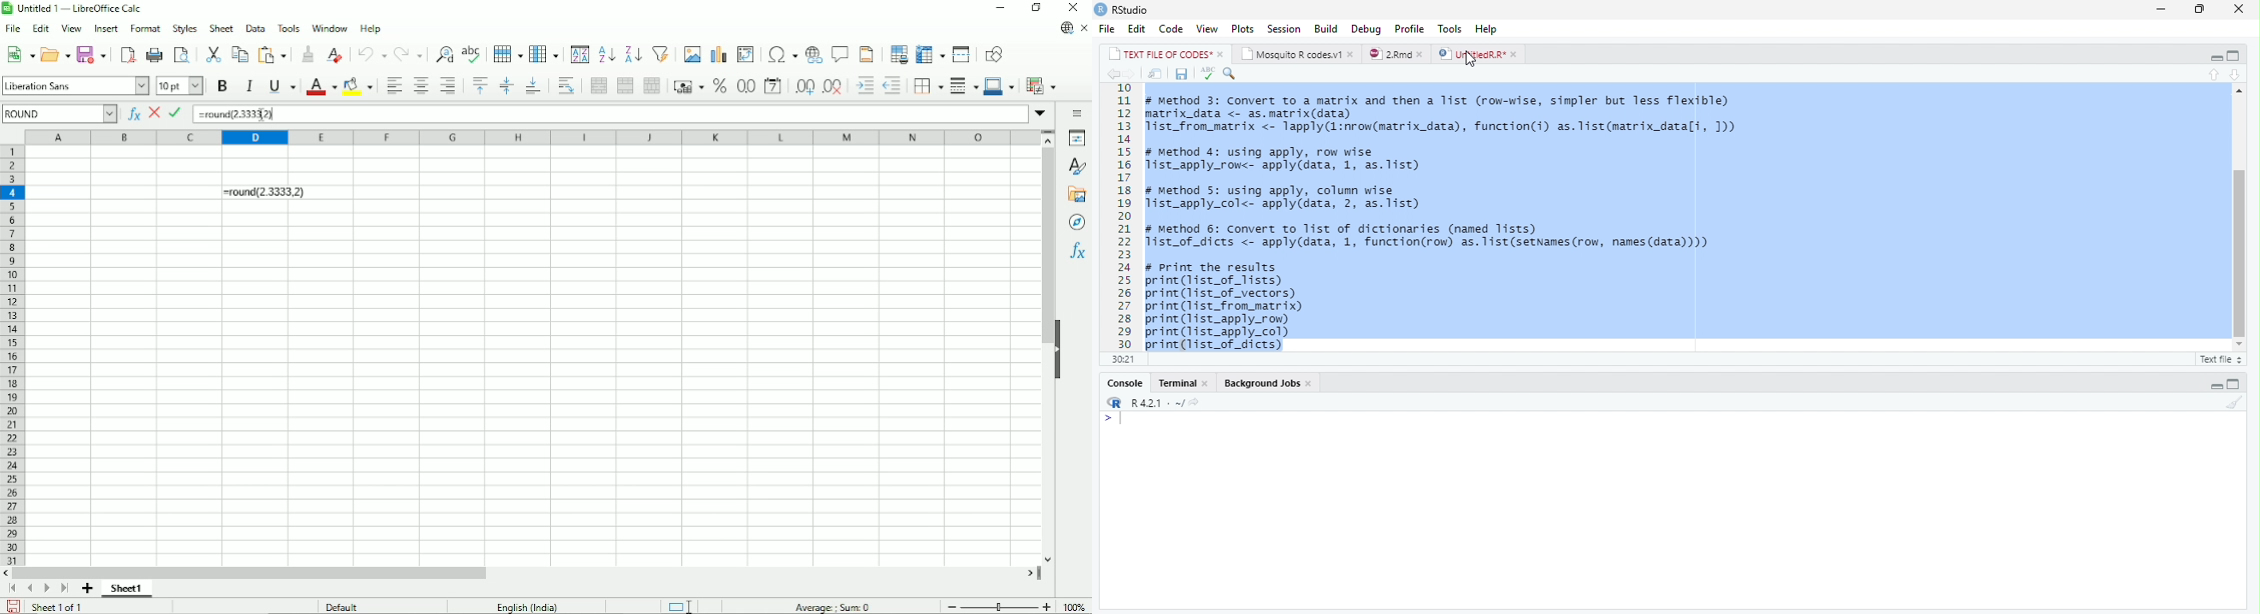 This screenshot has width=2268, height=616. I want to click on Function wizard, so click(132, 113).